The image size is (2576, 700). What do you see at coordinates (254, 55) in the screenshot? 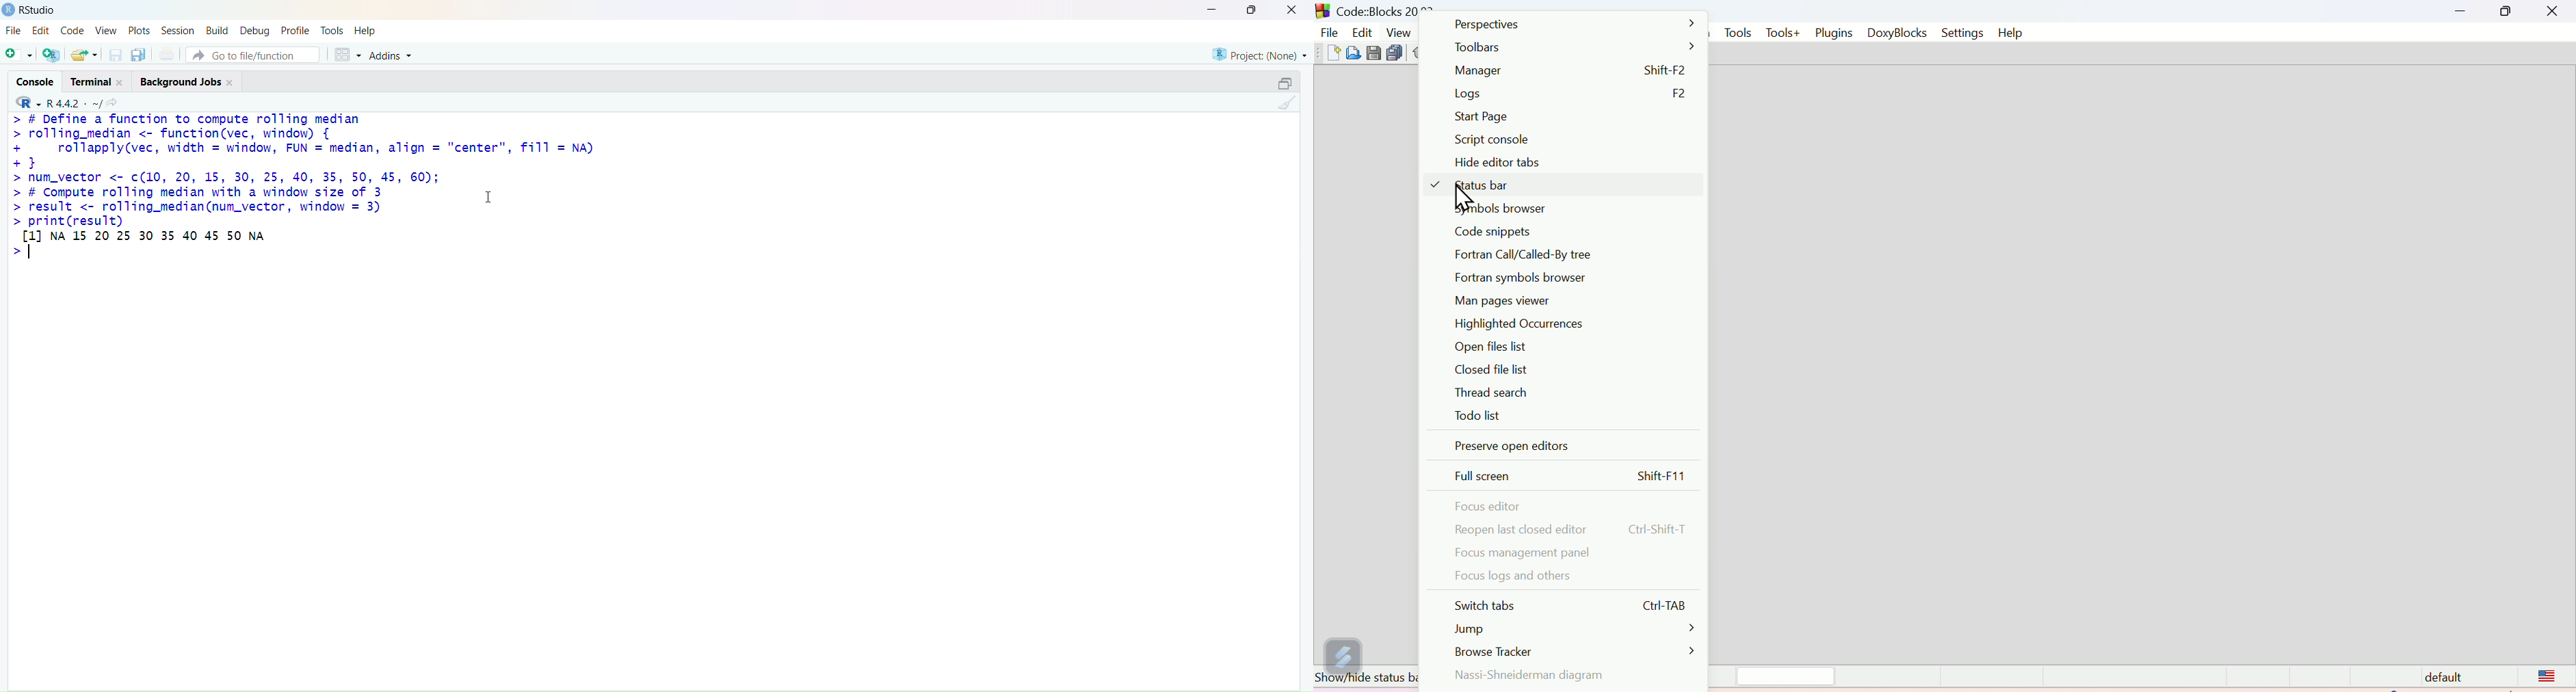
I see `go to file/function` at bounding box center [254, 55].